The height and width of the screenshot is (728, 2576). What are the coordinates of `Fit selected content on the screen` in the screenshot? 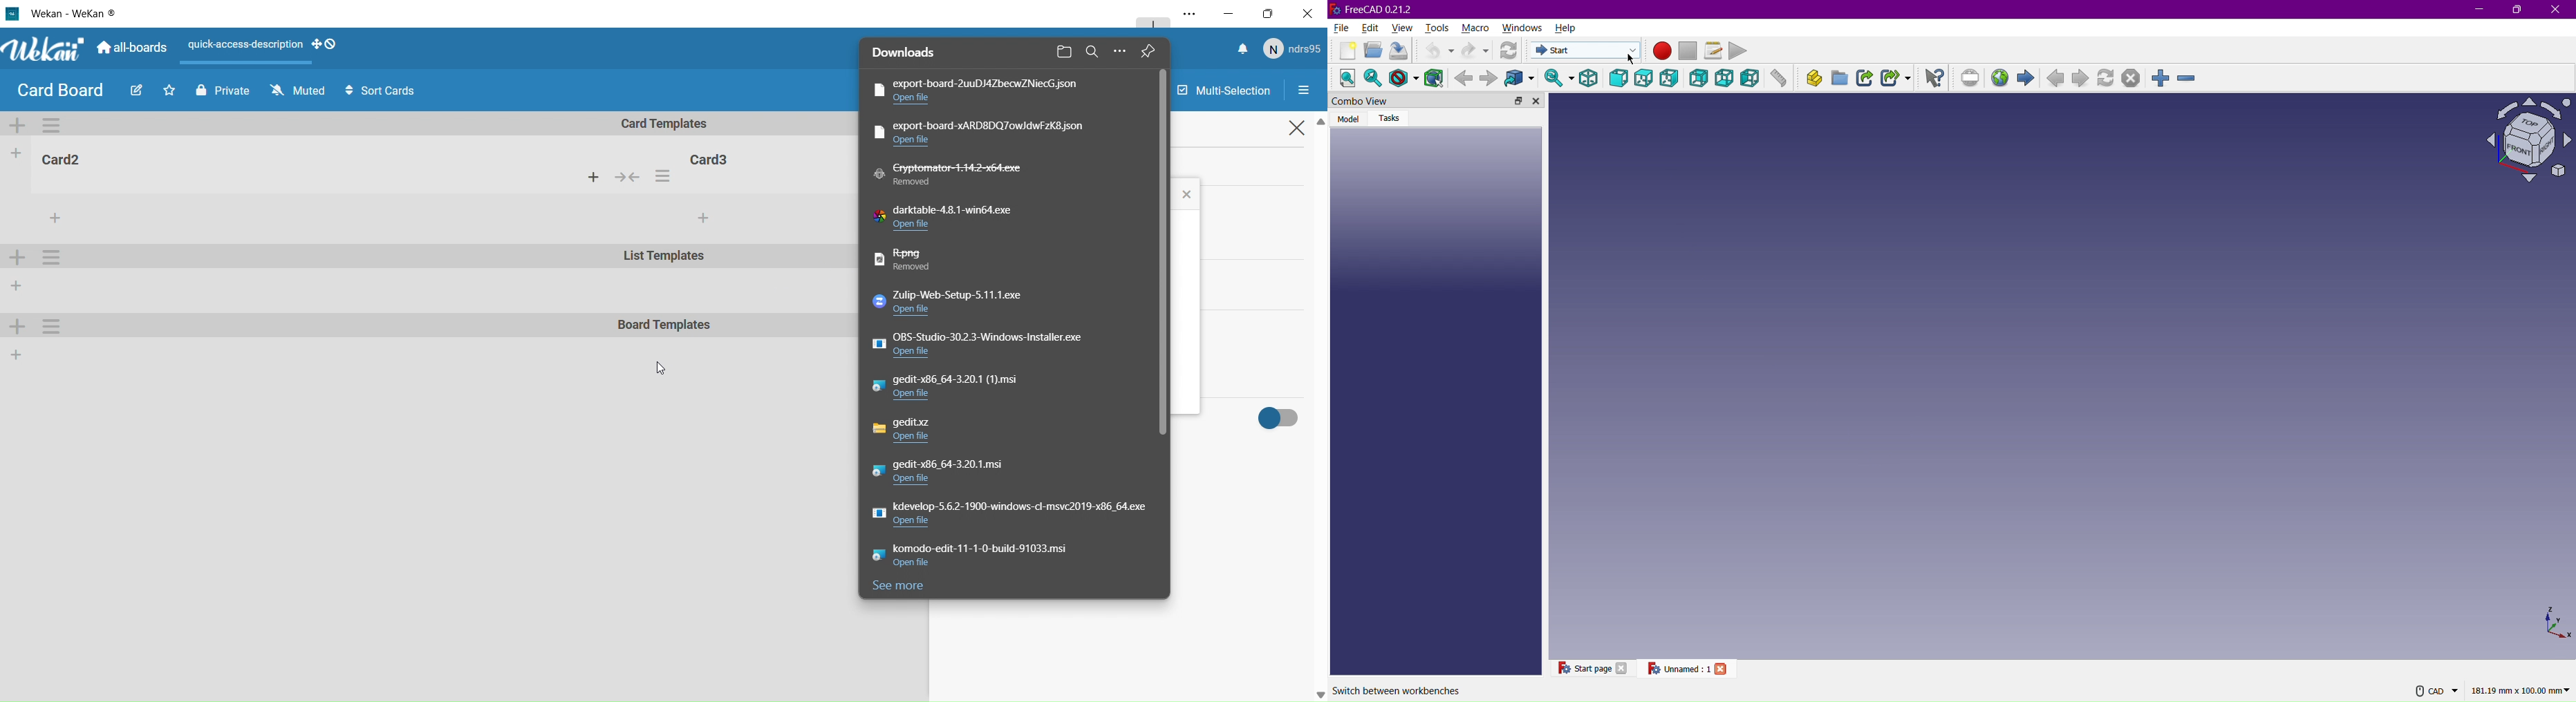 It's located at (1373, 77).